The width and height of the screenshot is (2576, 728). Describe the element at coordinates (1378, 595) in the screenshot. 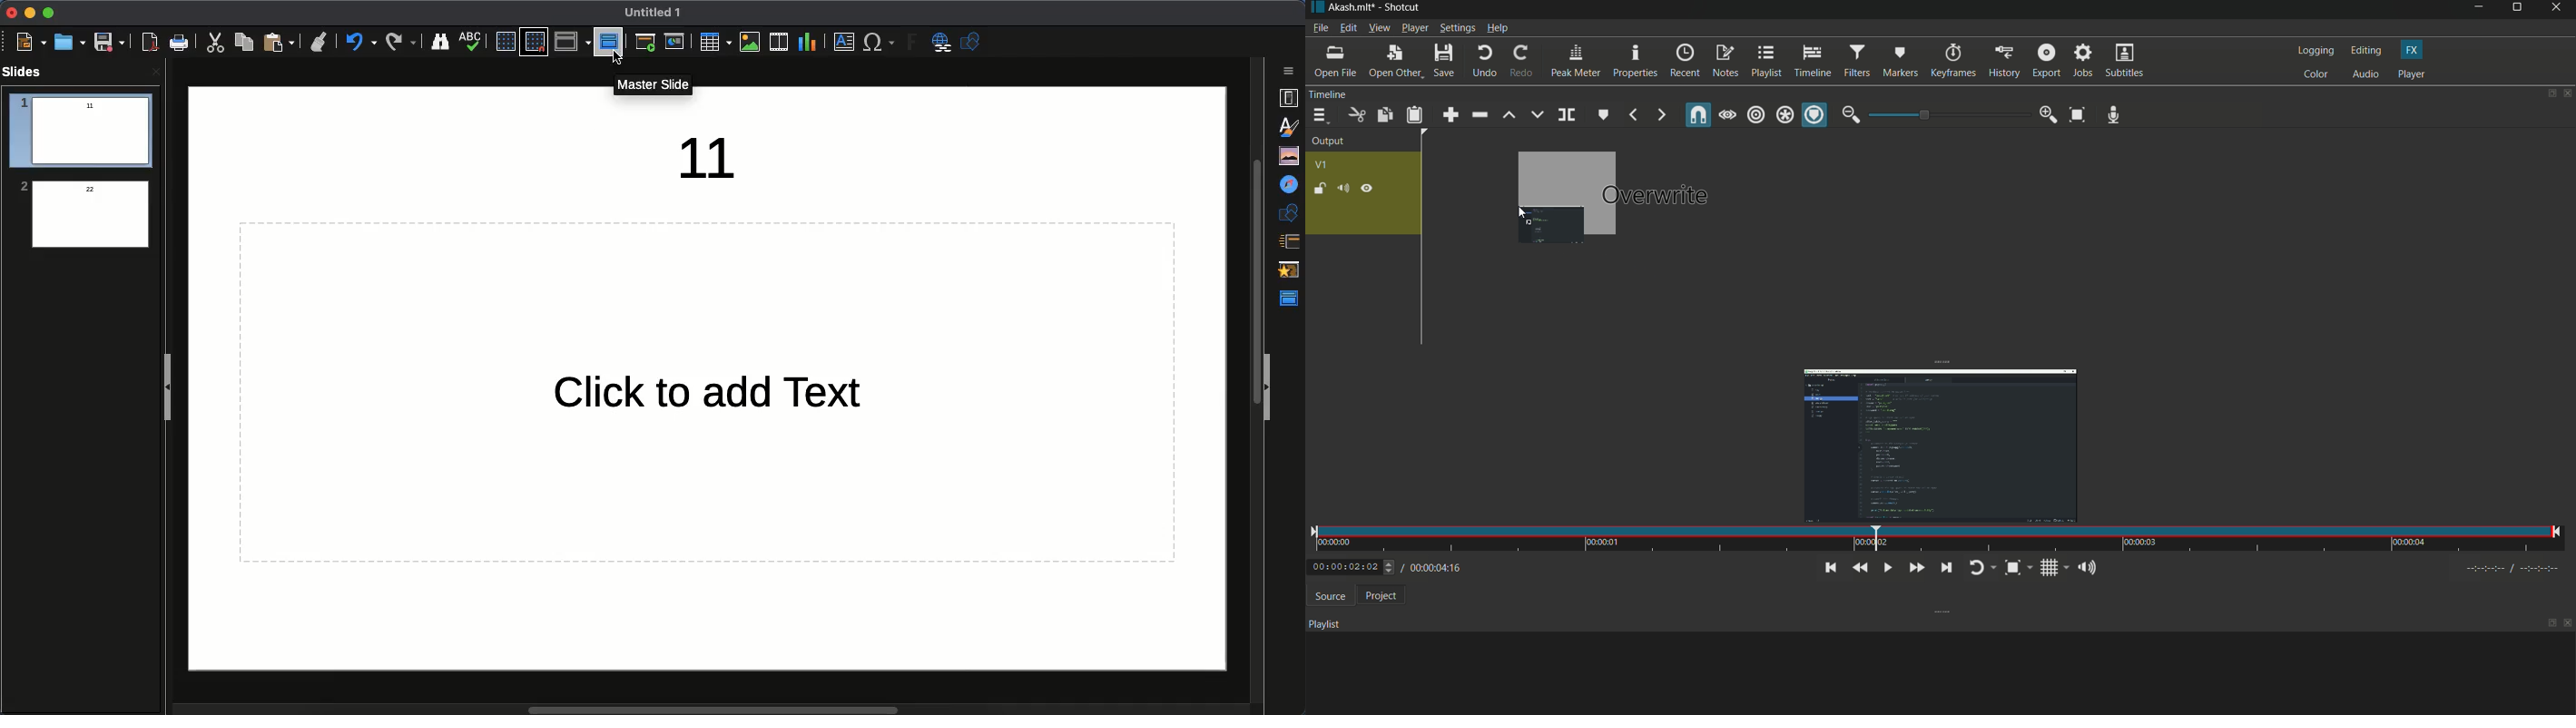

I see `project` at that location.